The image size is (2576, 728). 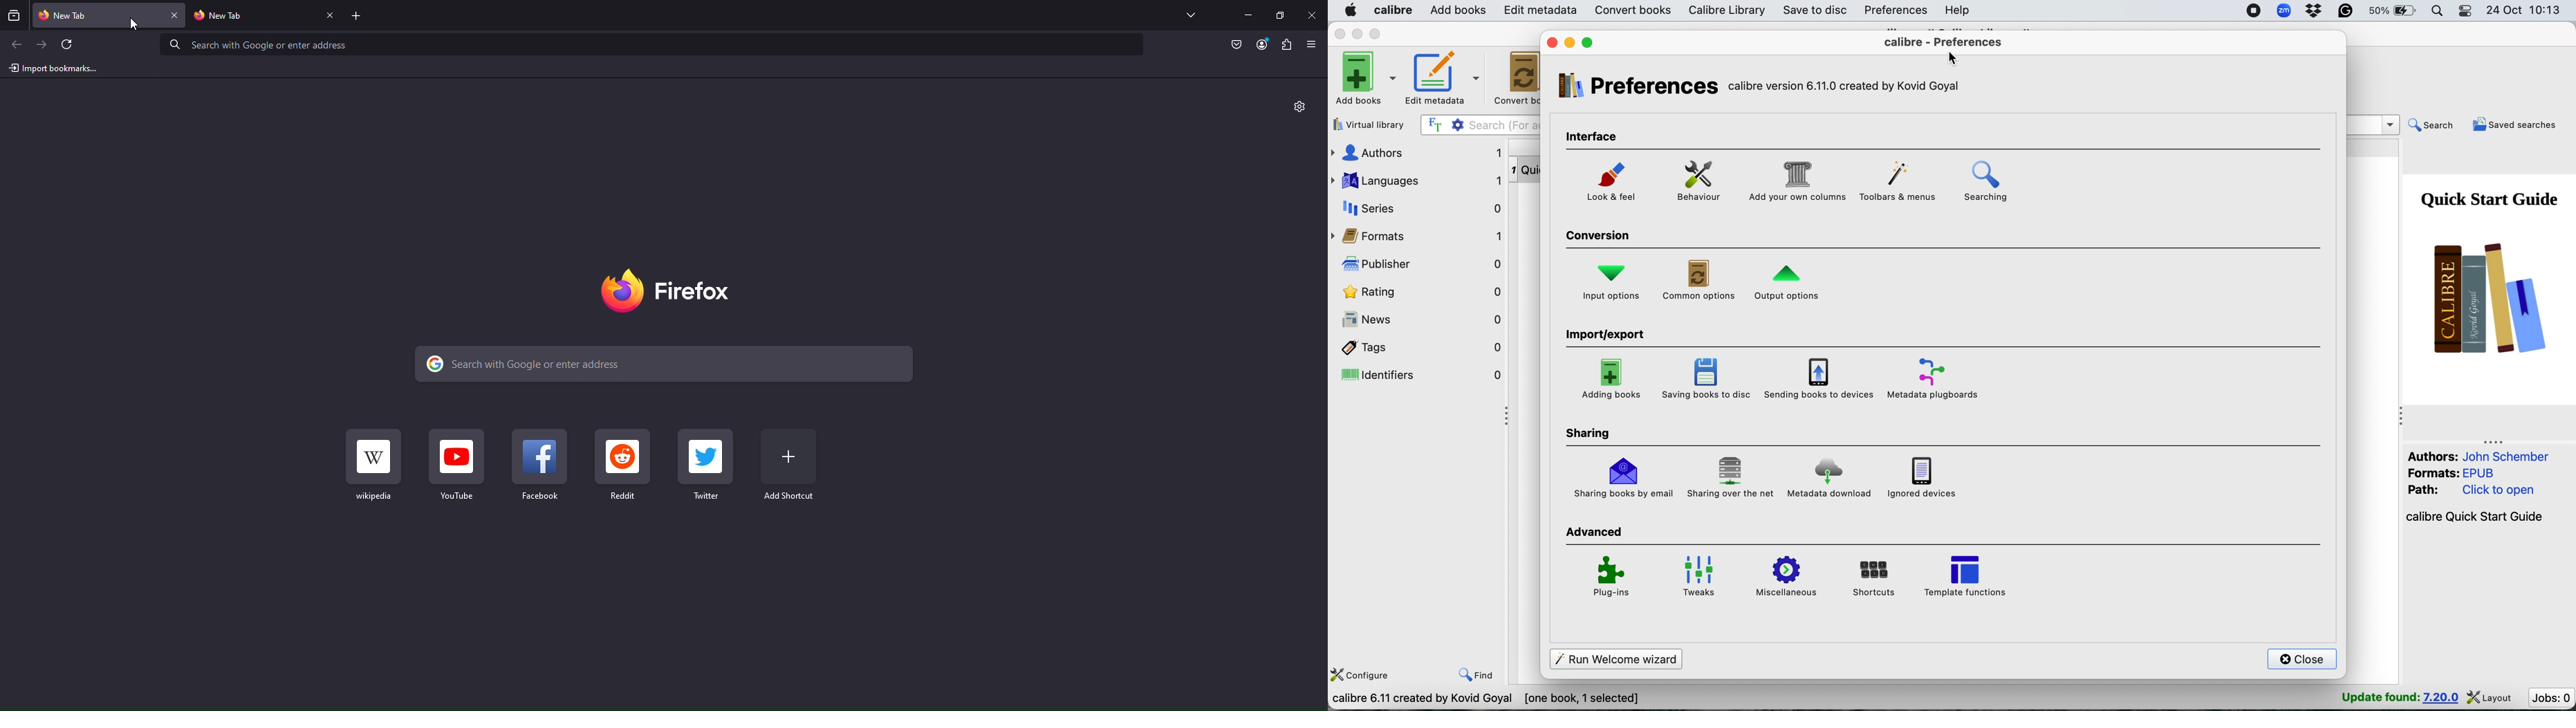 I want to click on Reddit Shortcut, so click(x=623, y=465).